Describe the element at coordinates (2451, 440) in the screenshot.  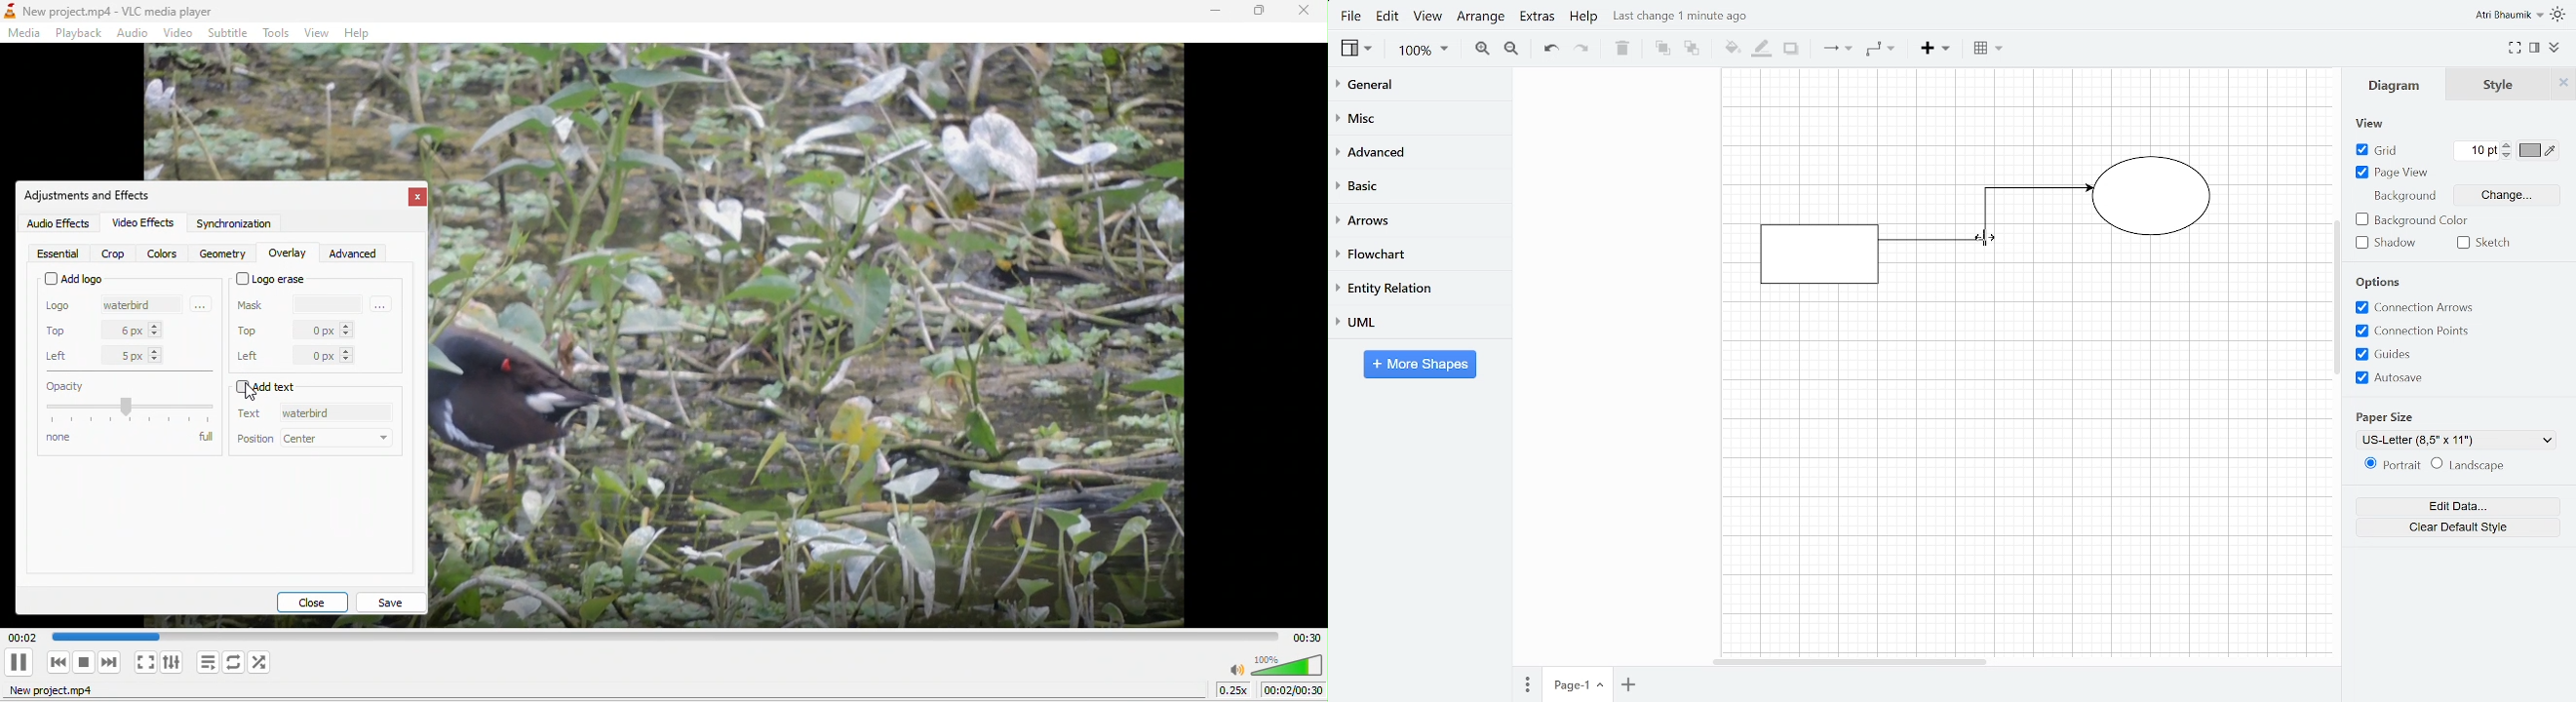
I see `Current paper size` at that location.